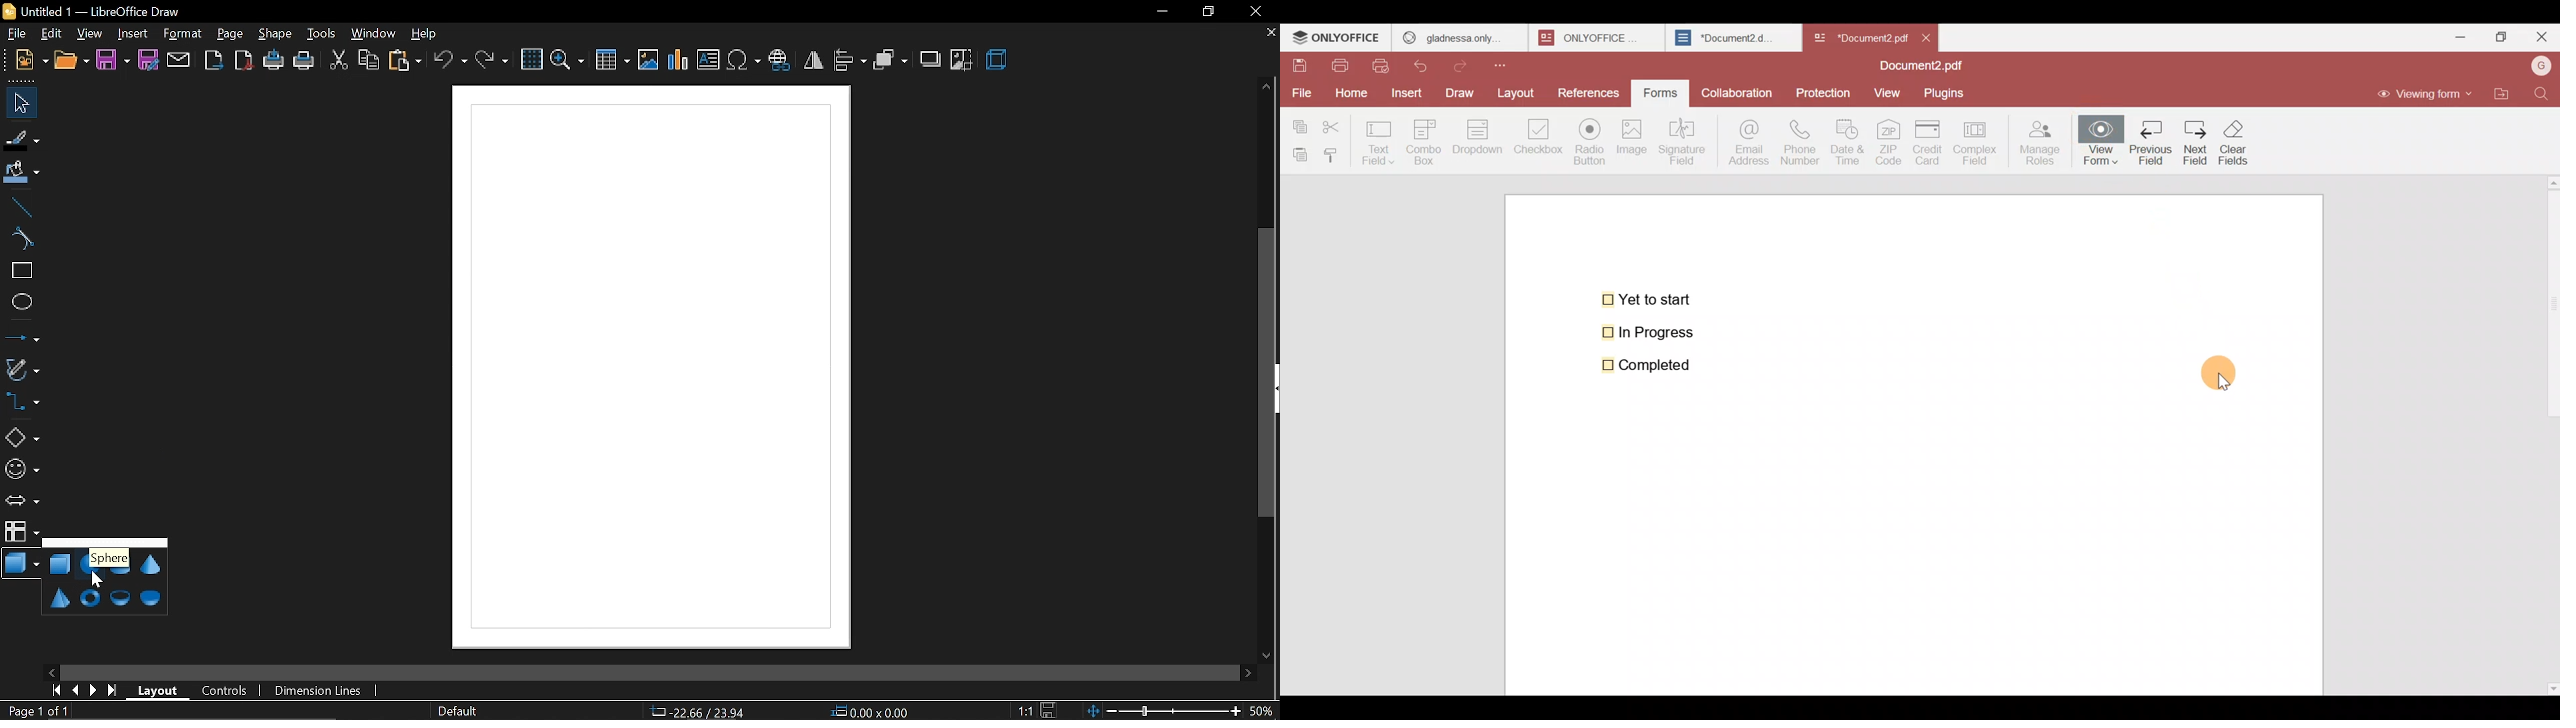  I want to click on Save, so click(1299, 66).